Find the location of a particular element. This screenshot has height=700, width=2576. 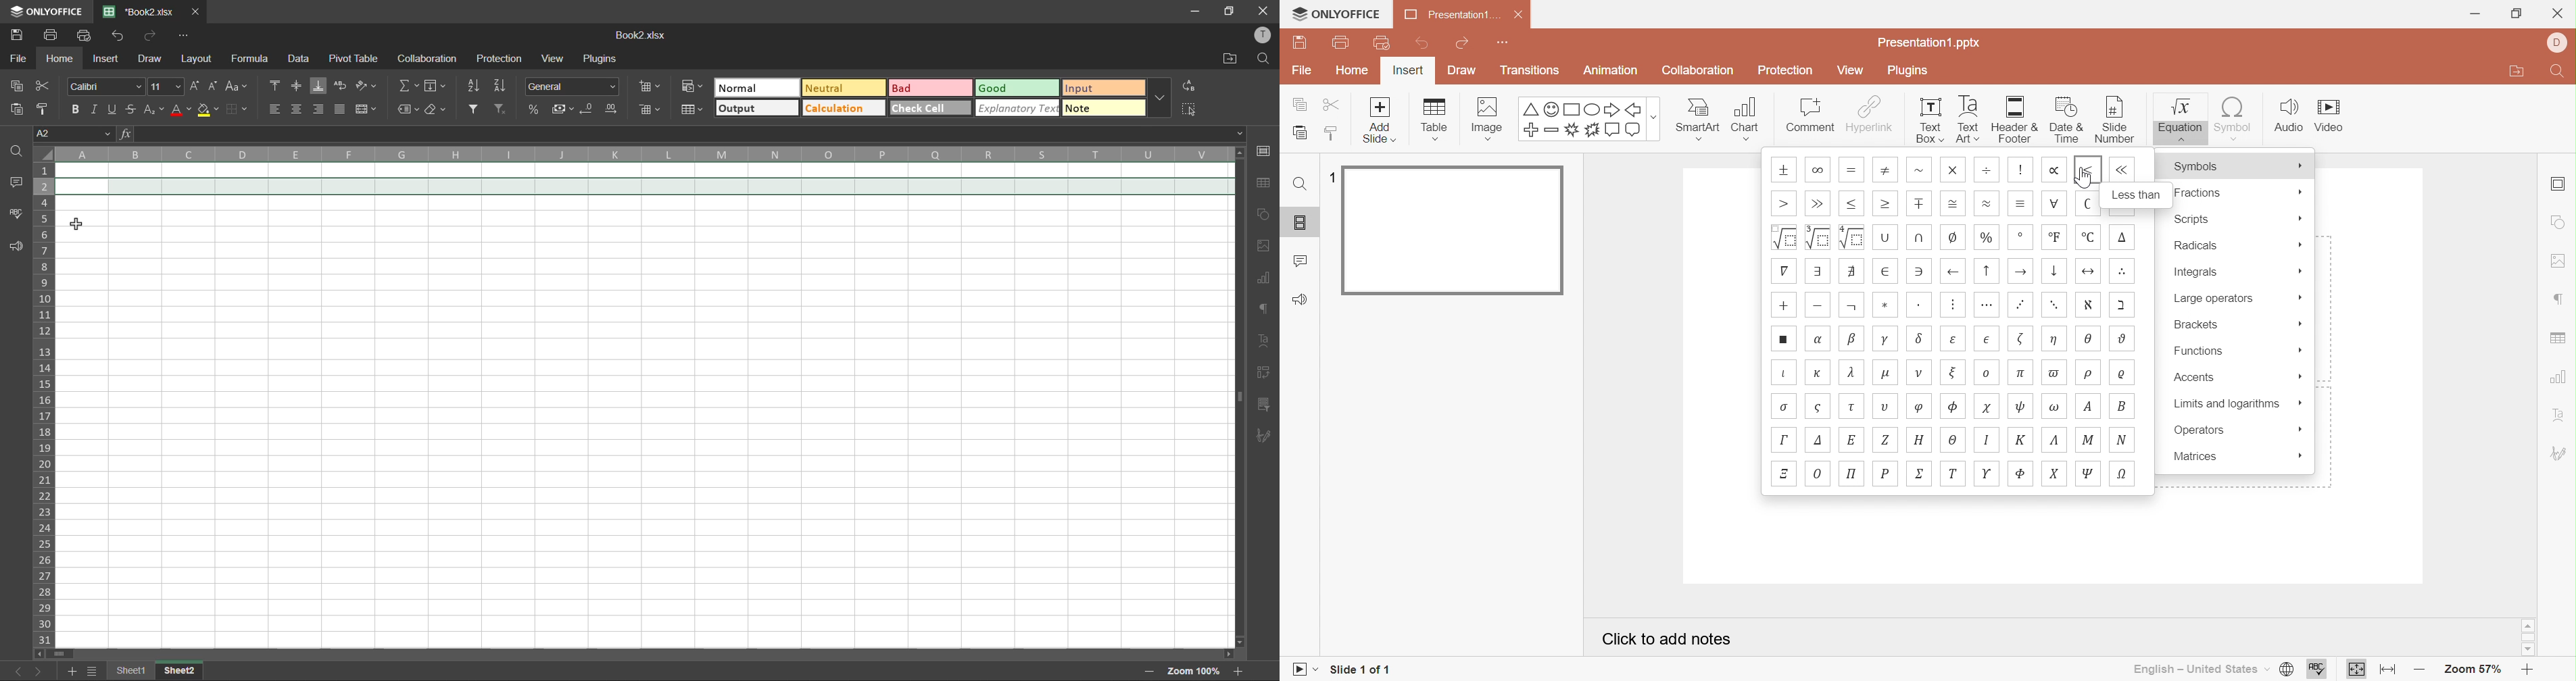

Table is located at coordinates (1435, 120).